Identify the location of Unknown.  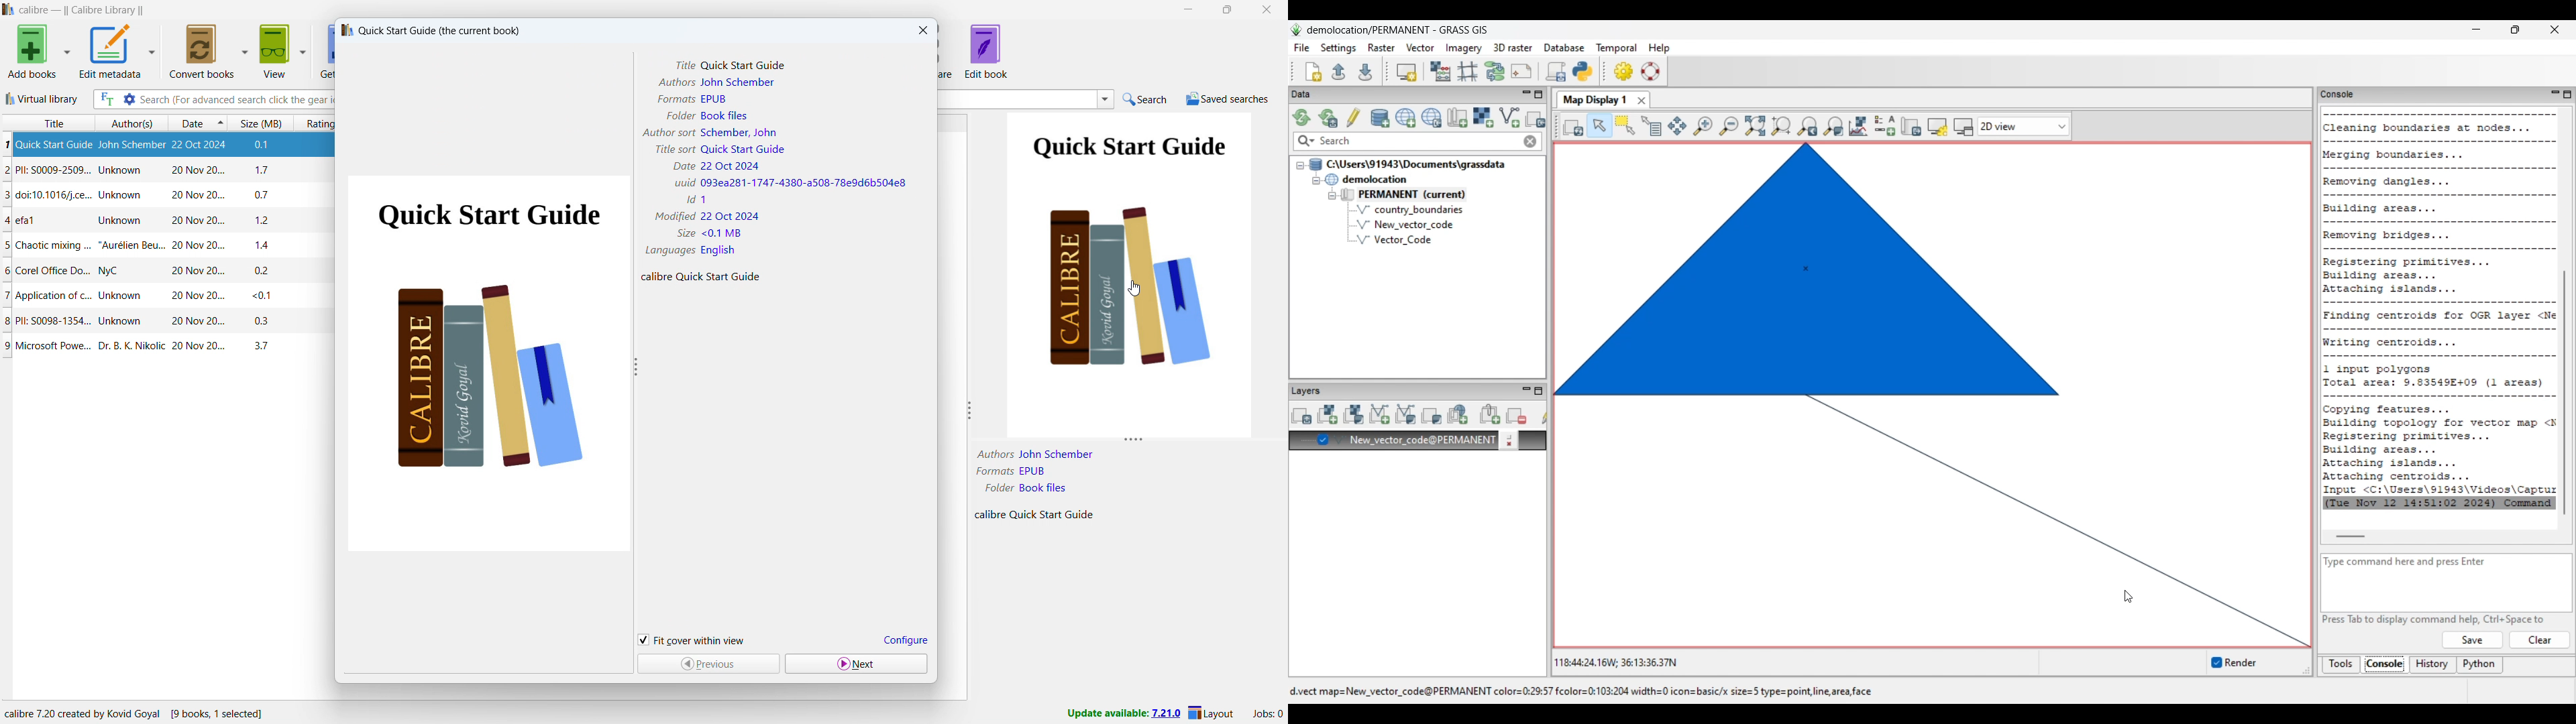
(118, 219).